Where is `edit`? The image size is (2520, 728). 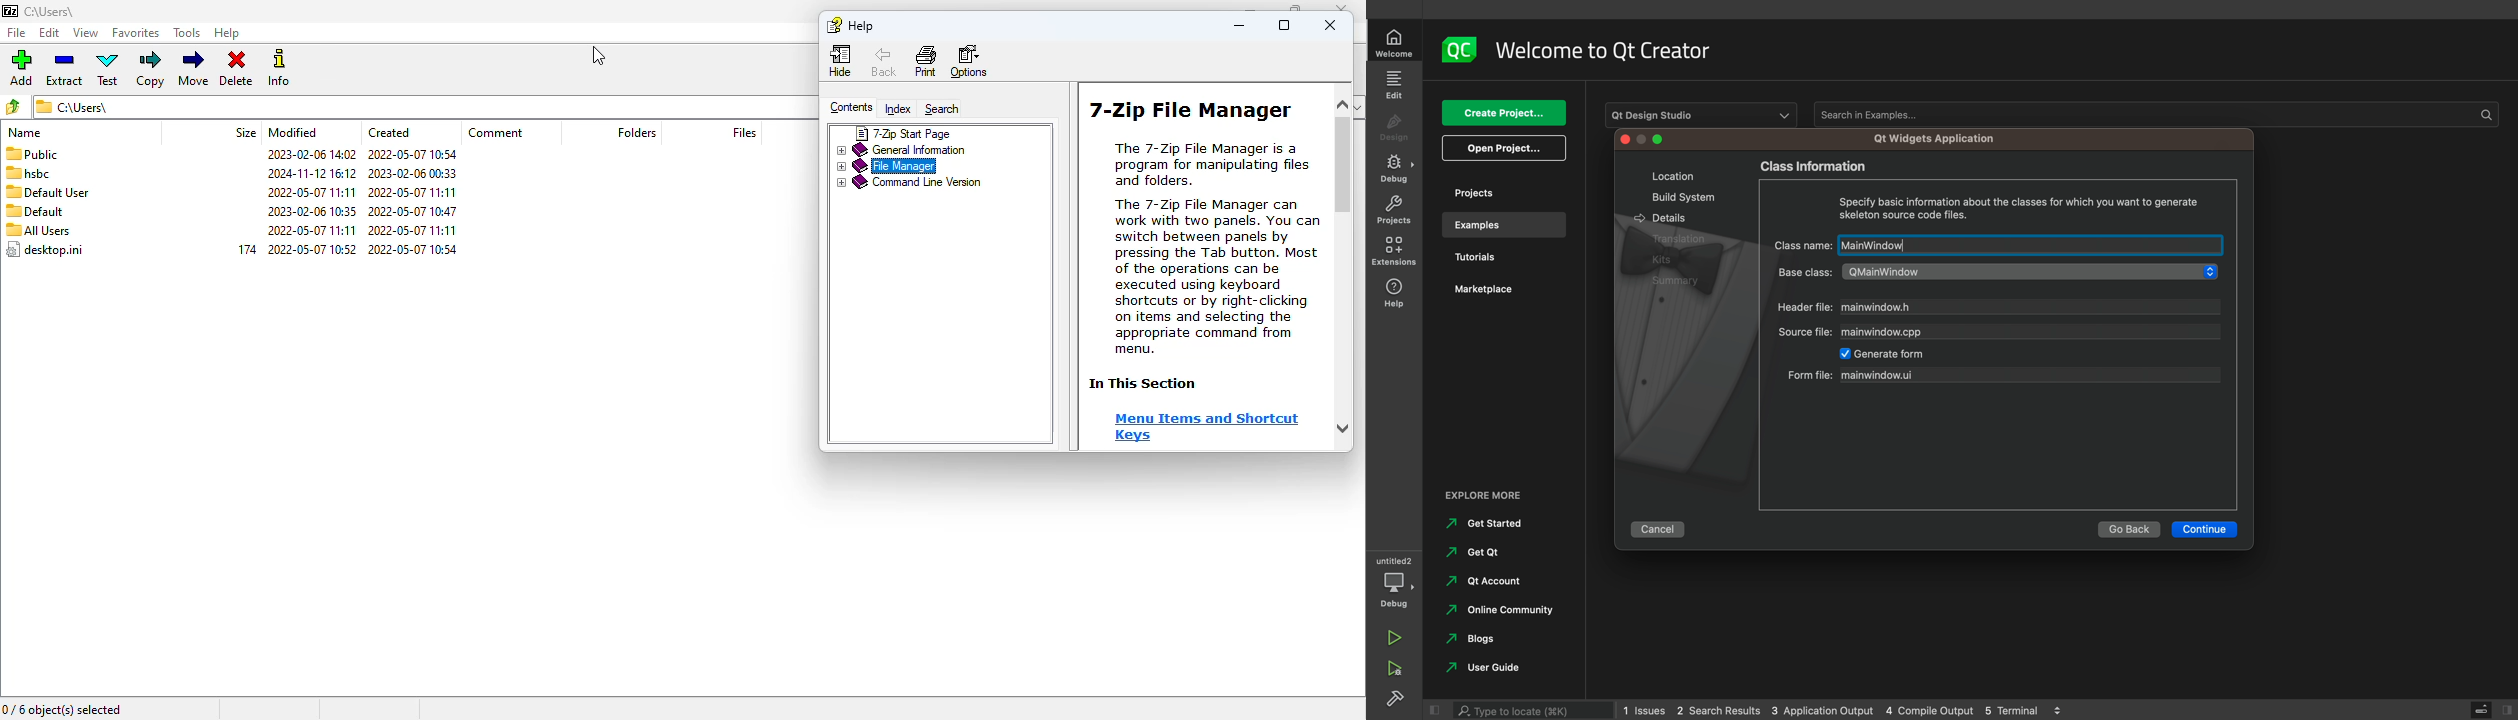 edit is located at coordinates (1396, 84).